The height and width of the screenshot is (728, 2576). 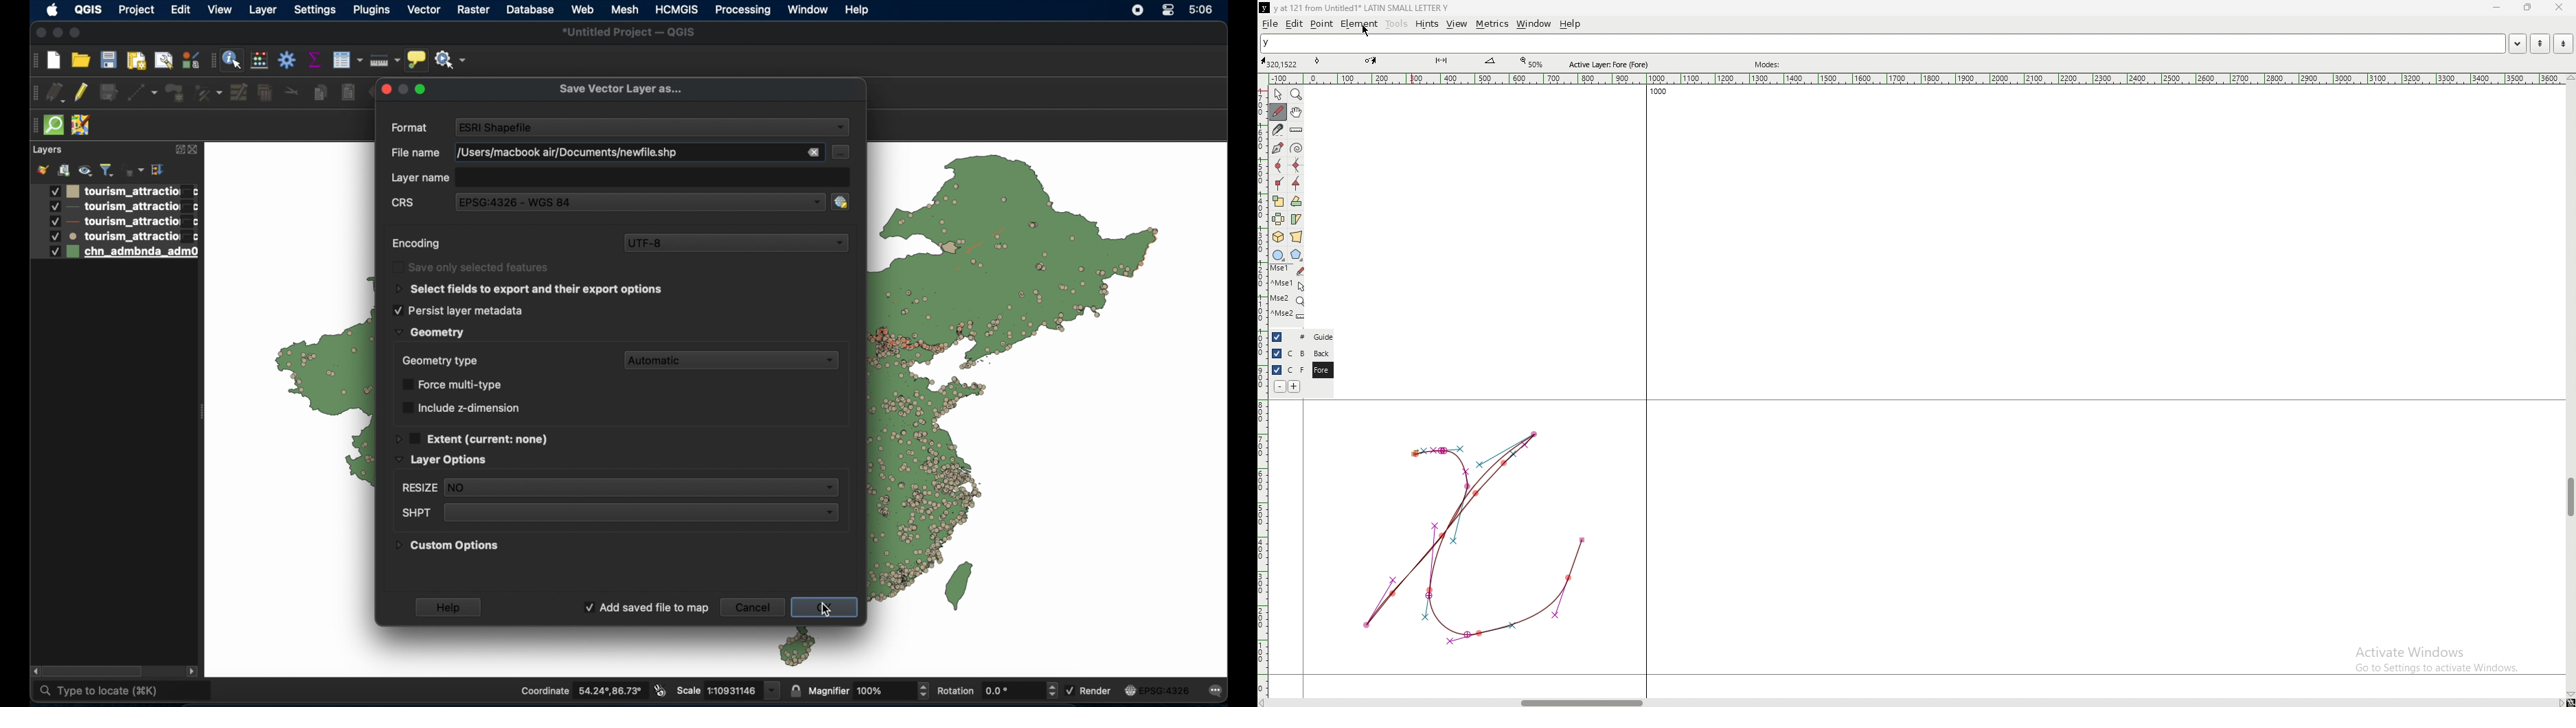 What do you see at coordinates (1266, 702) in the screenshot?
I see `scroll right` at bounding box center [1266, 702].